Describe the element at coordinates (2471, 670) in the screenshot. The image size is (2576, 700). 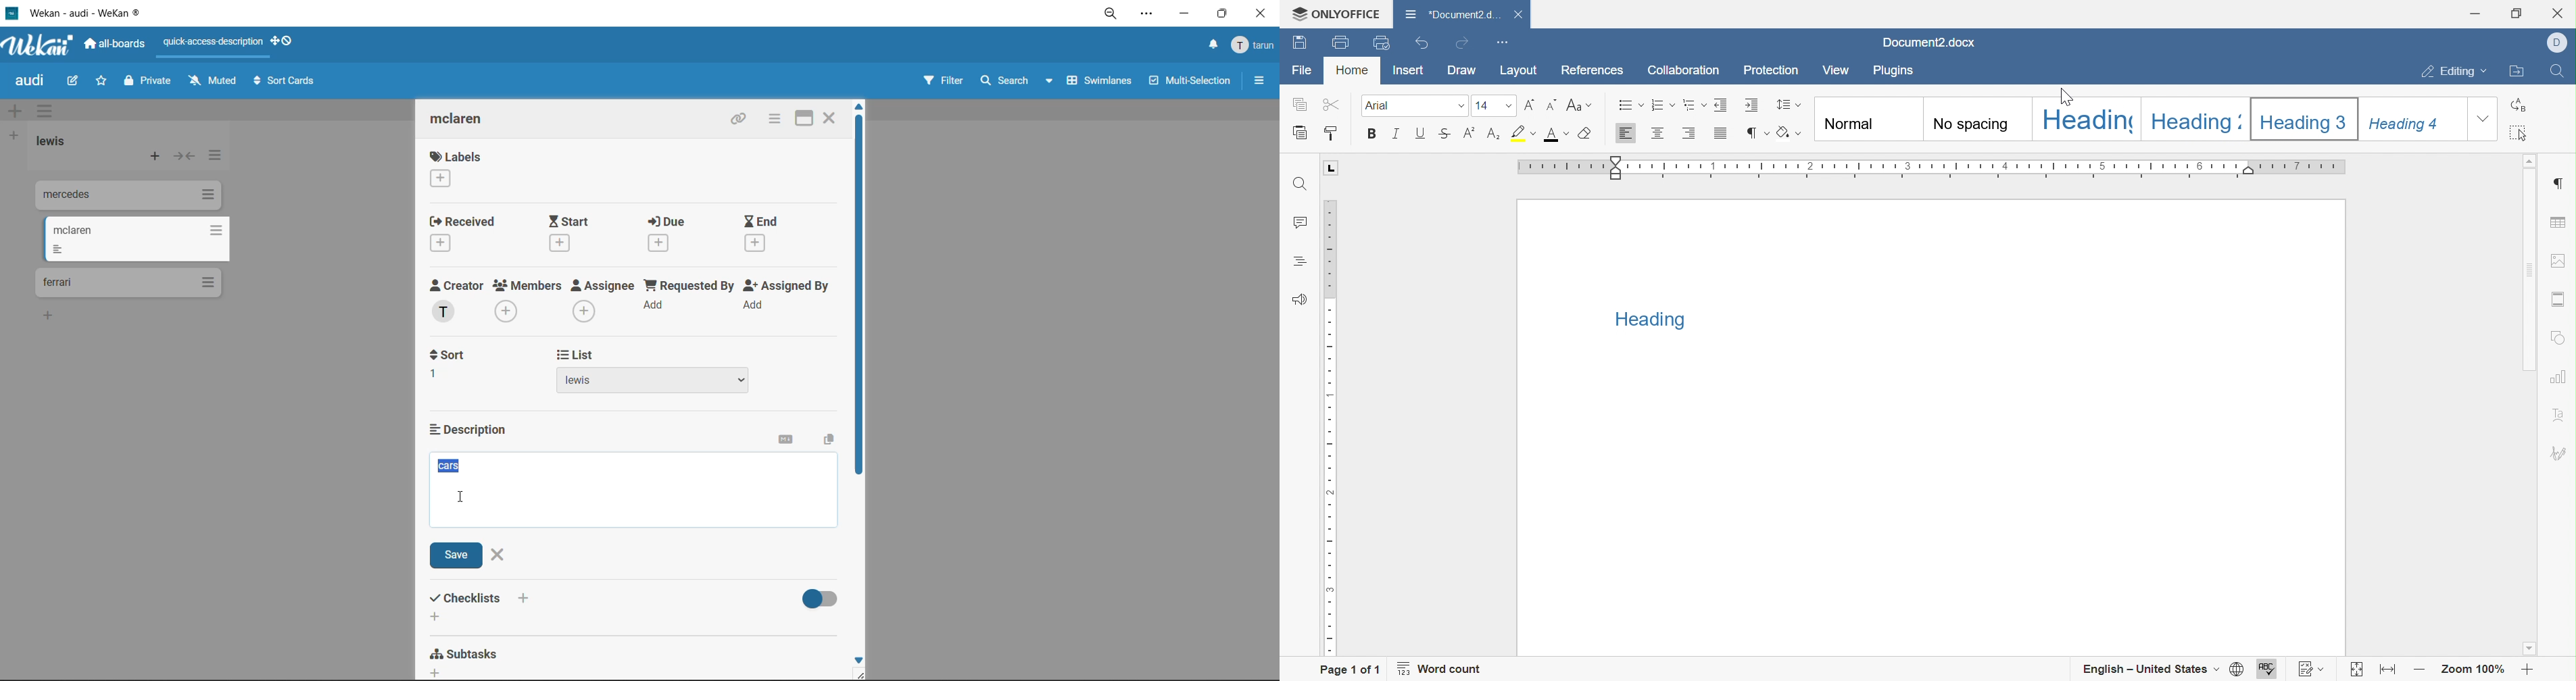
I see `Zoom 100%` at that location.